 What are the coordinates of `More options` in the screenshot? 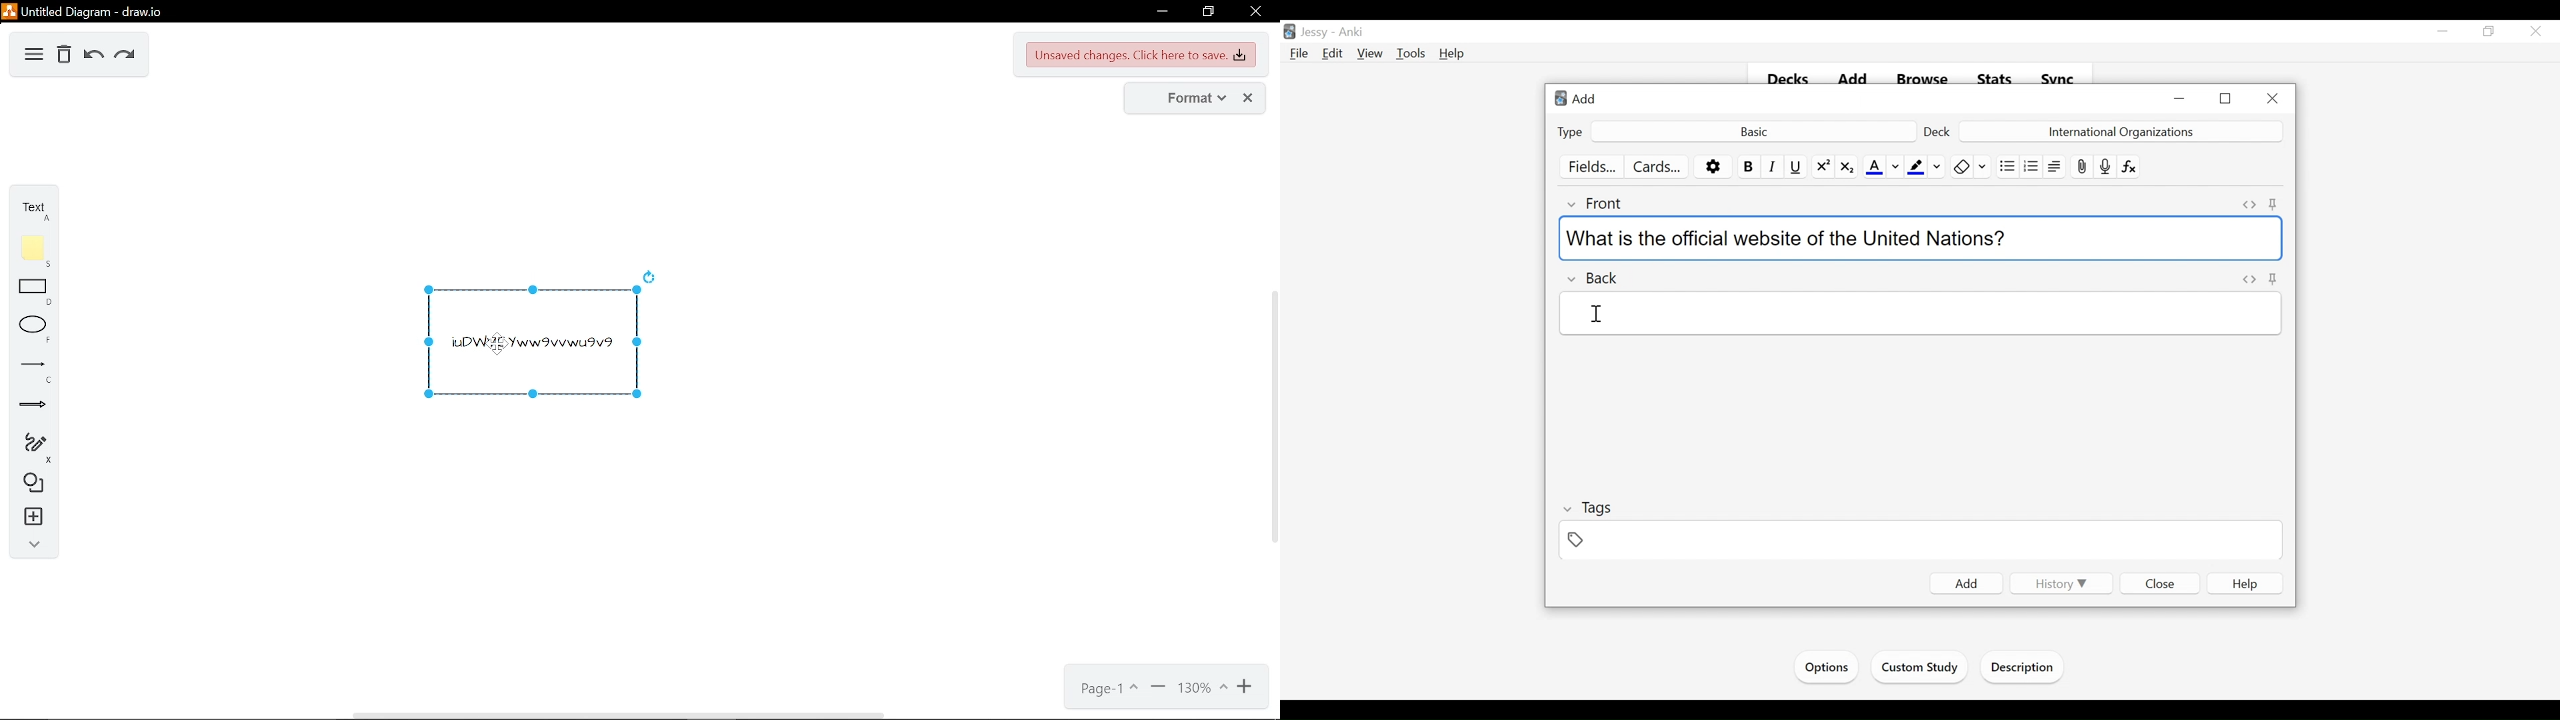 It's located at (1713, 167).